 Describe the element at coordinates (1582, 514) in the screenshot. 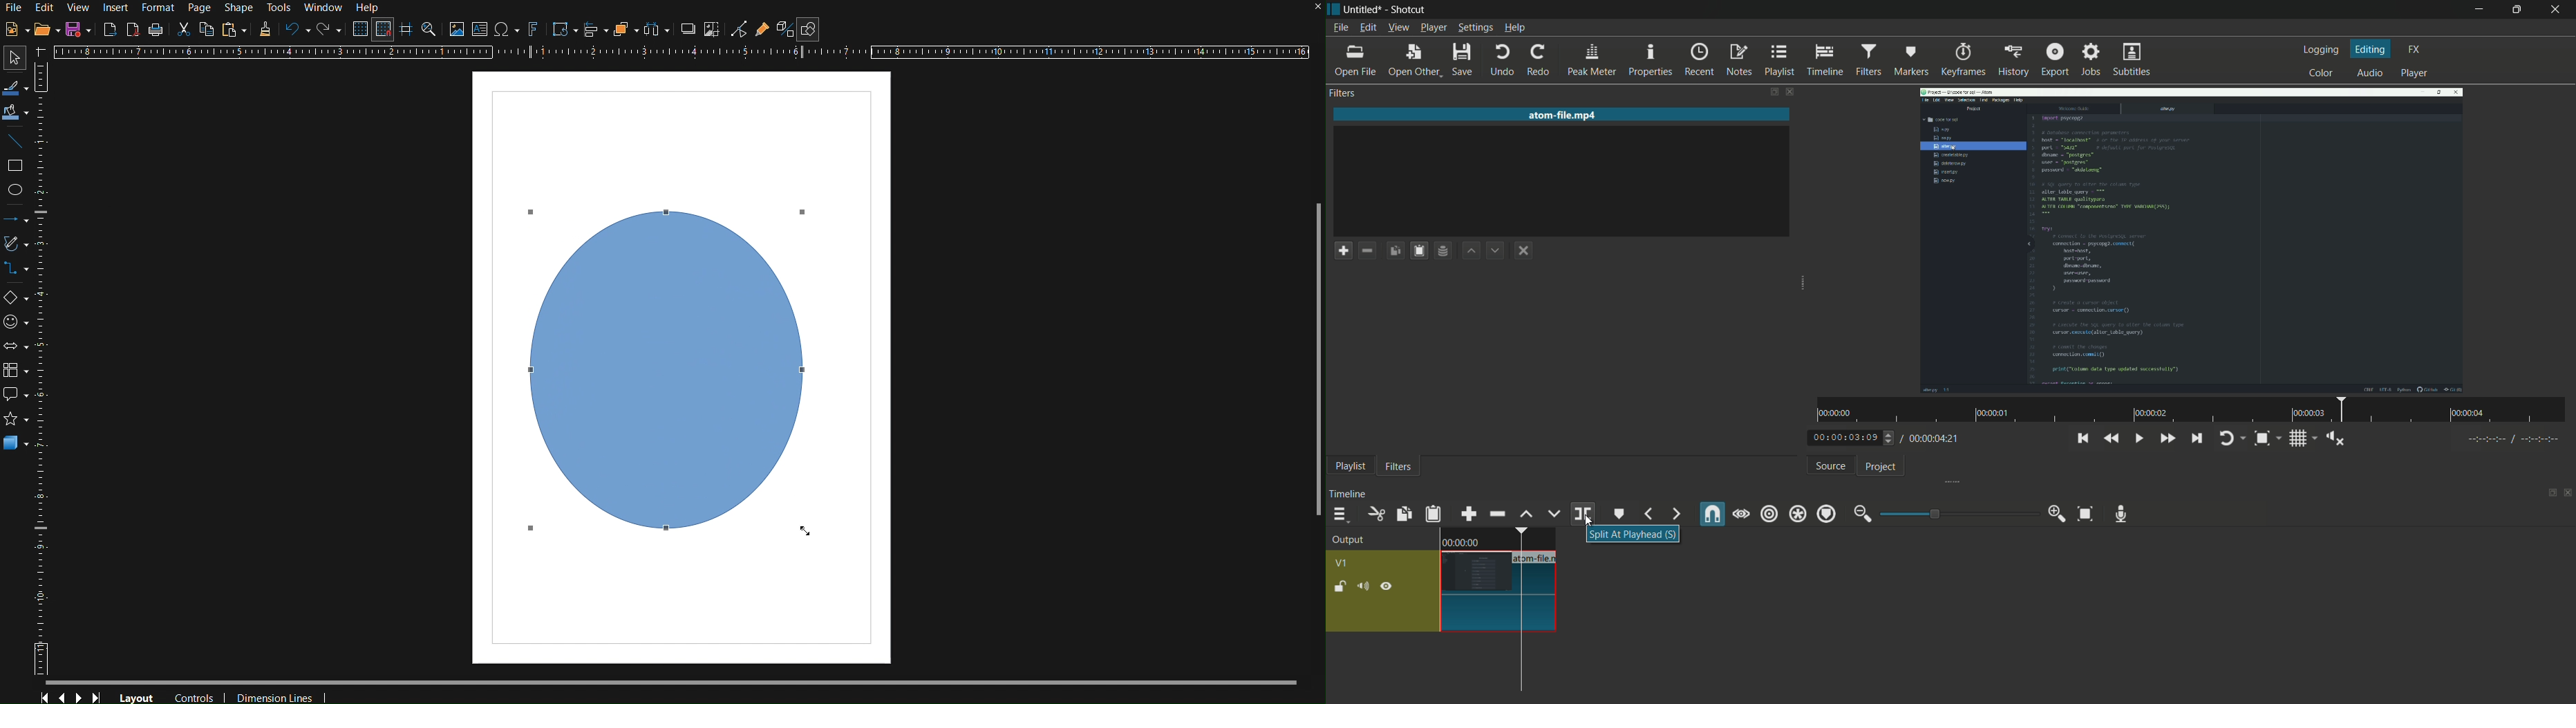

I see `split at playhead` at that location.